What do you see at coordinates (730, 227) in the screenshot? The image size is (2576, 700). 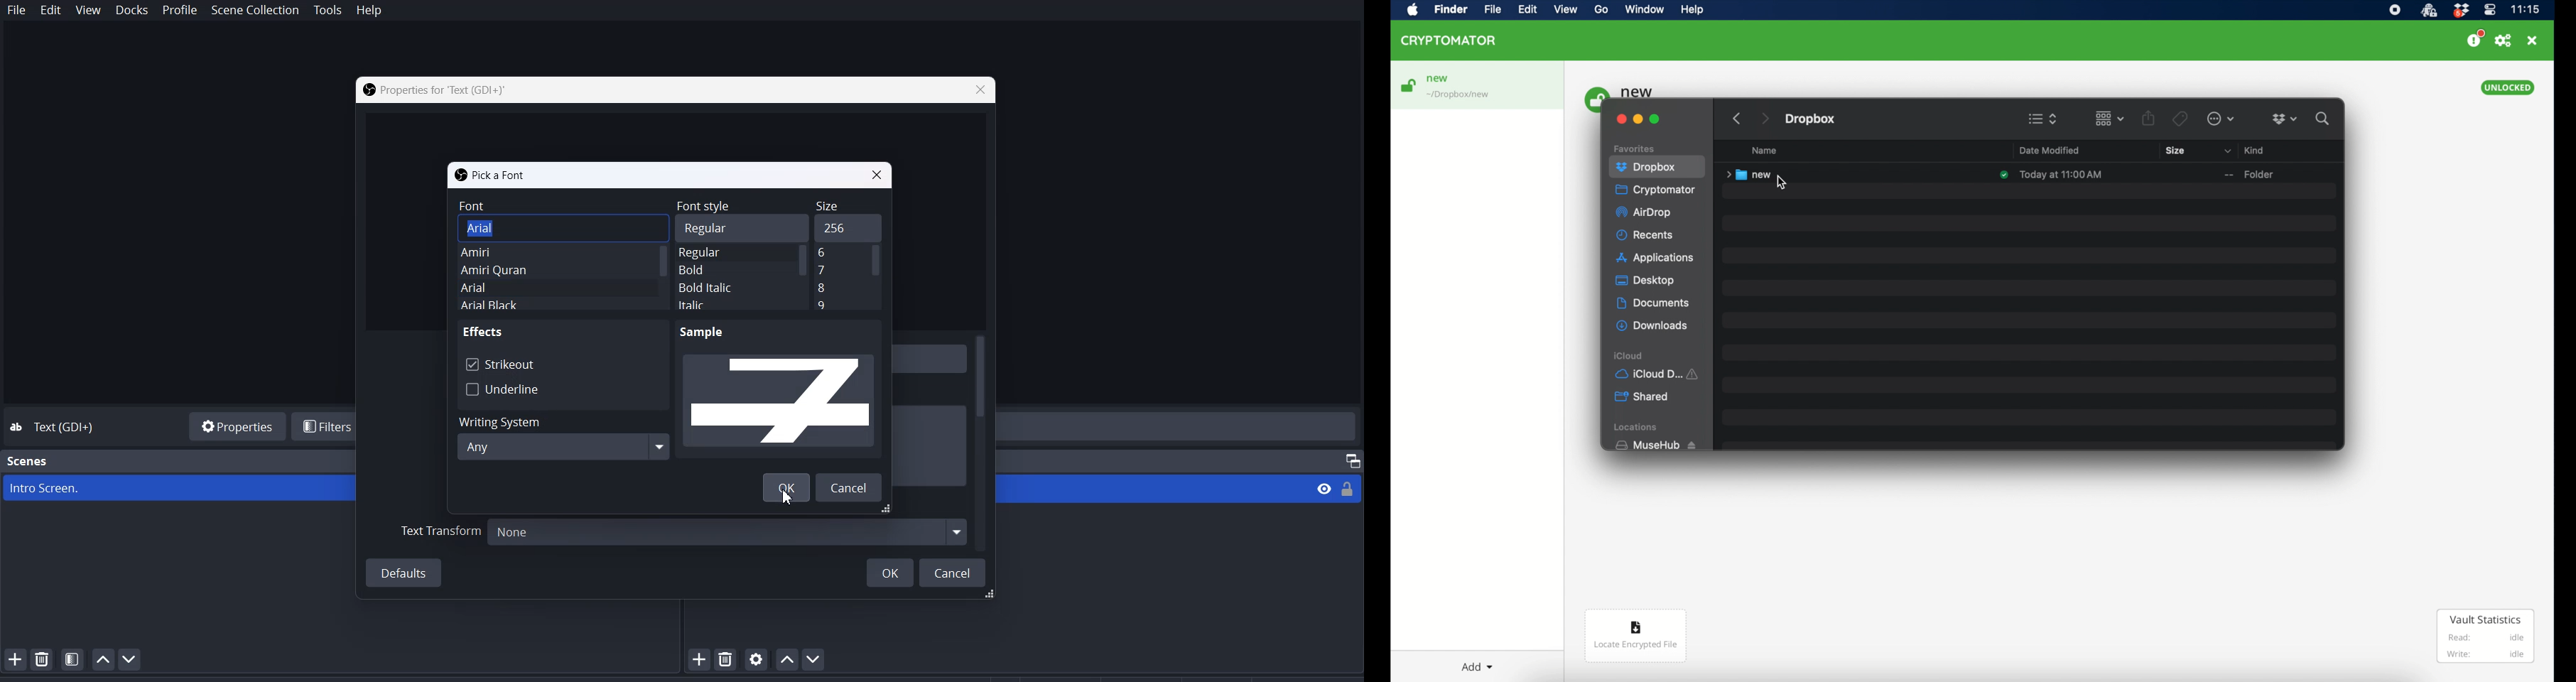 I see `Regular` at bounding box center [730, 227].